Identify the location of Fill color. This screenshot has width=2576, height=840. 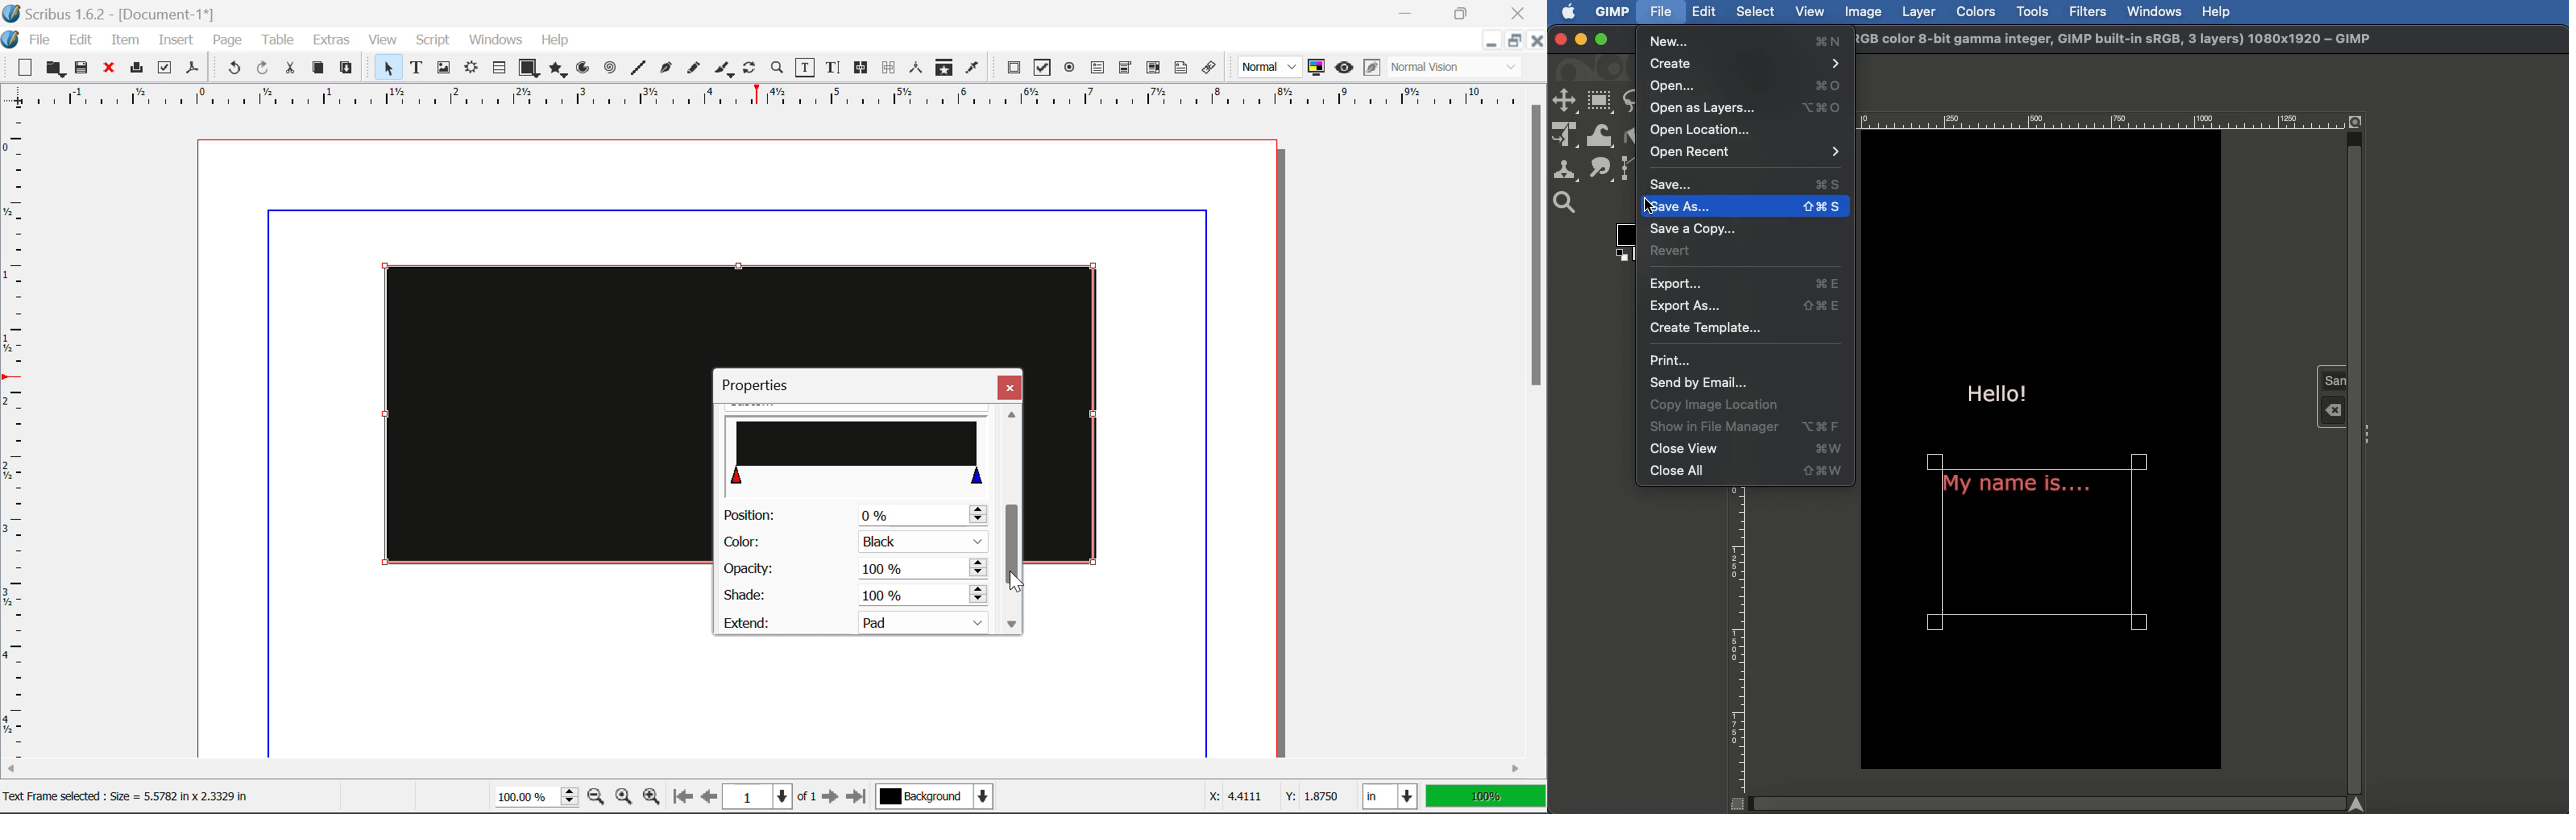
(1635, 134).